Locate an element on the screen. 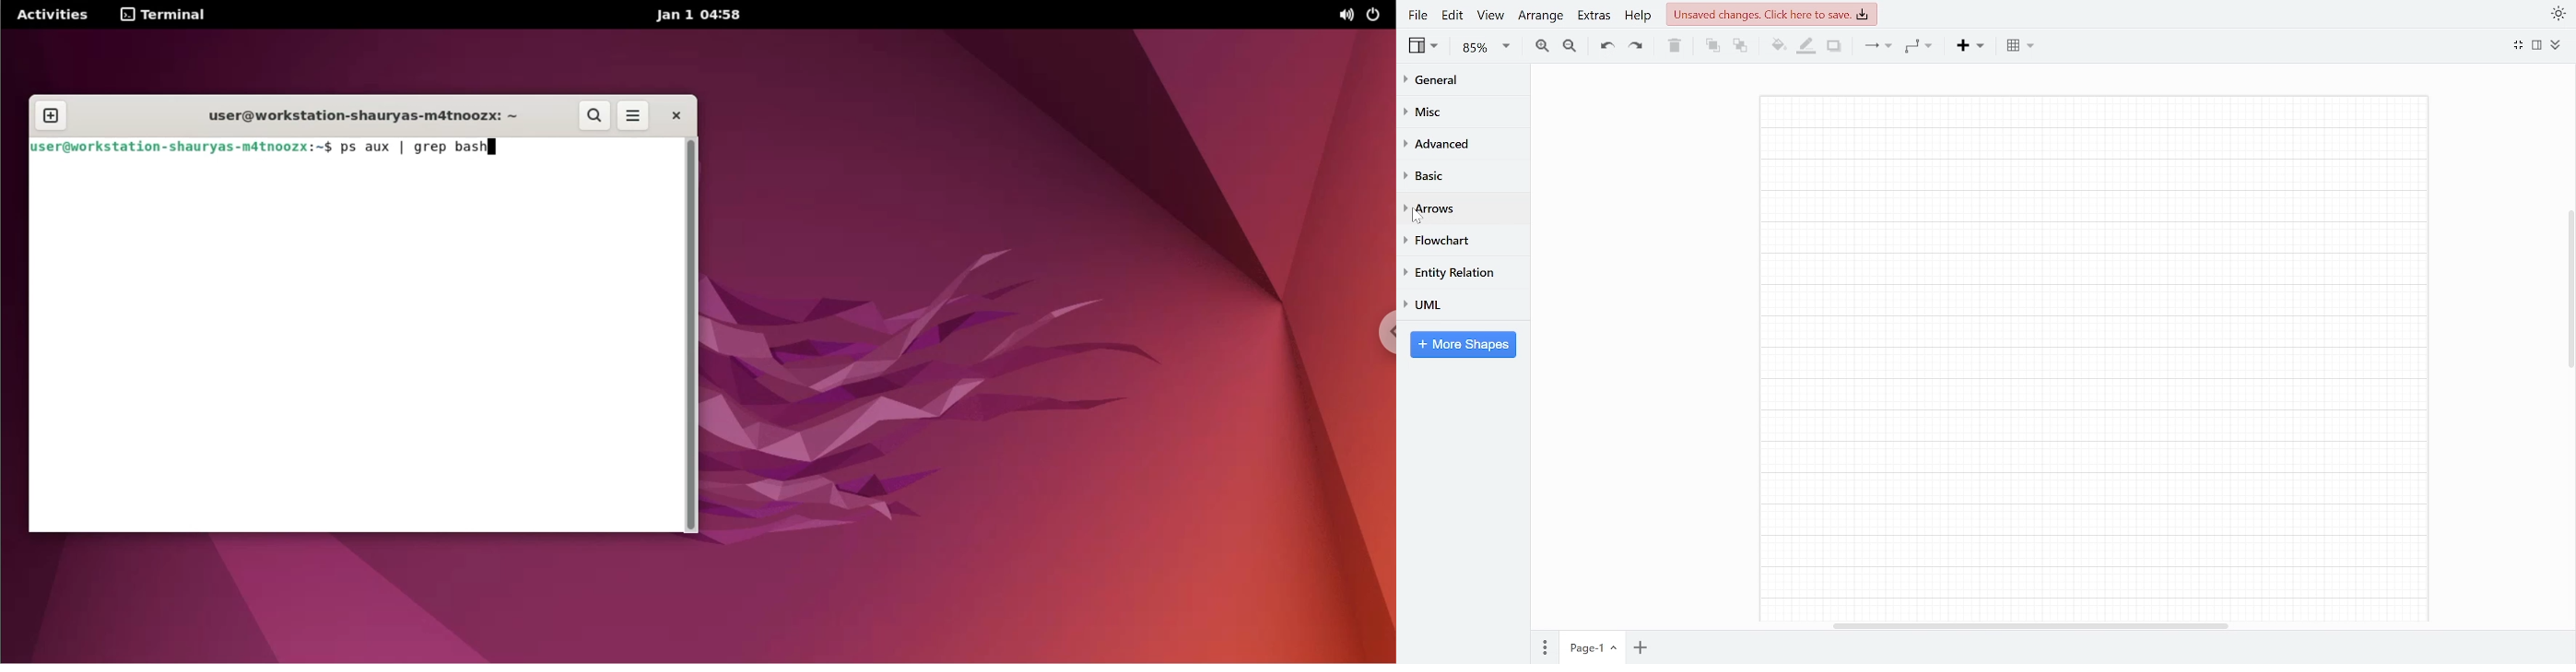 The width and height of the screenshot is (2576, 672). Zoom (85%) is located at coordinates (1483, 48).